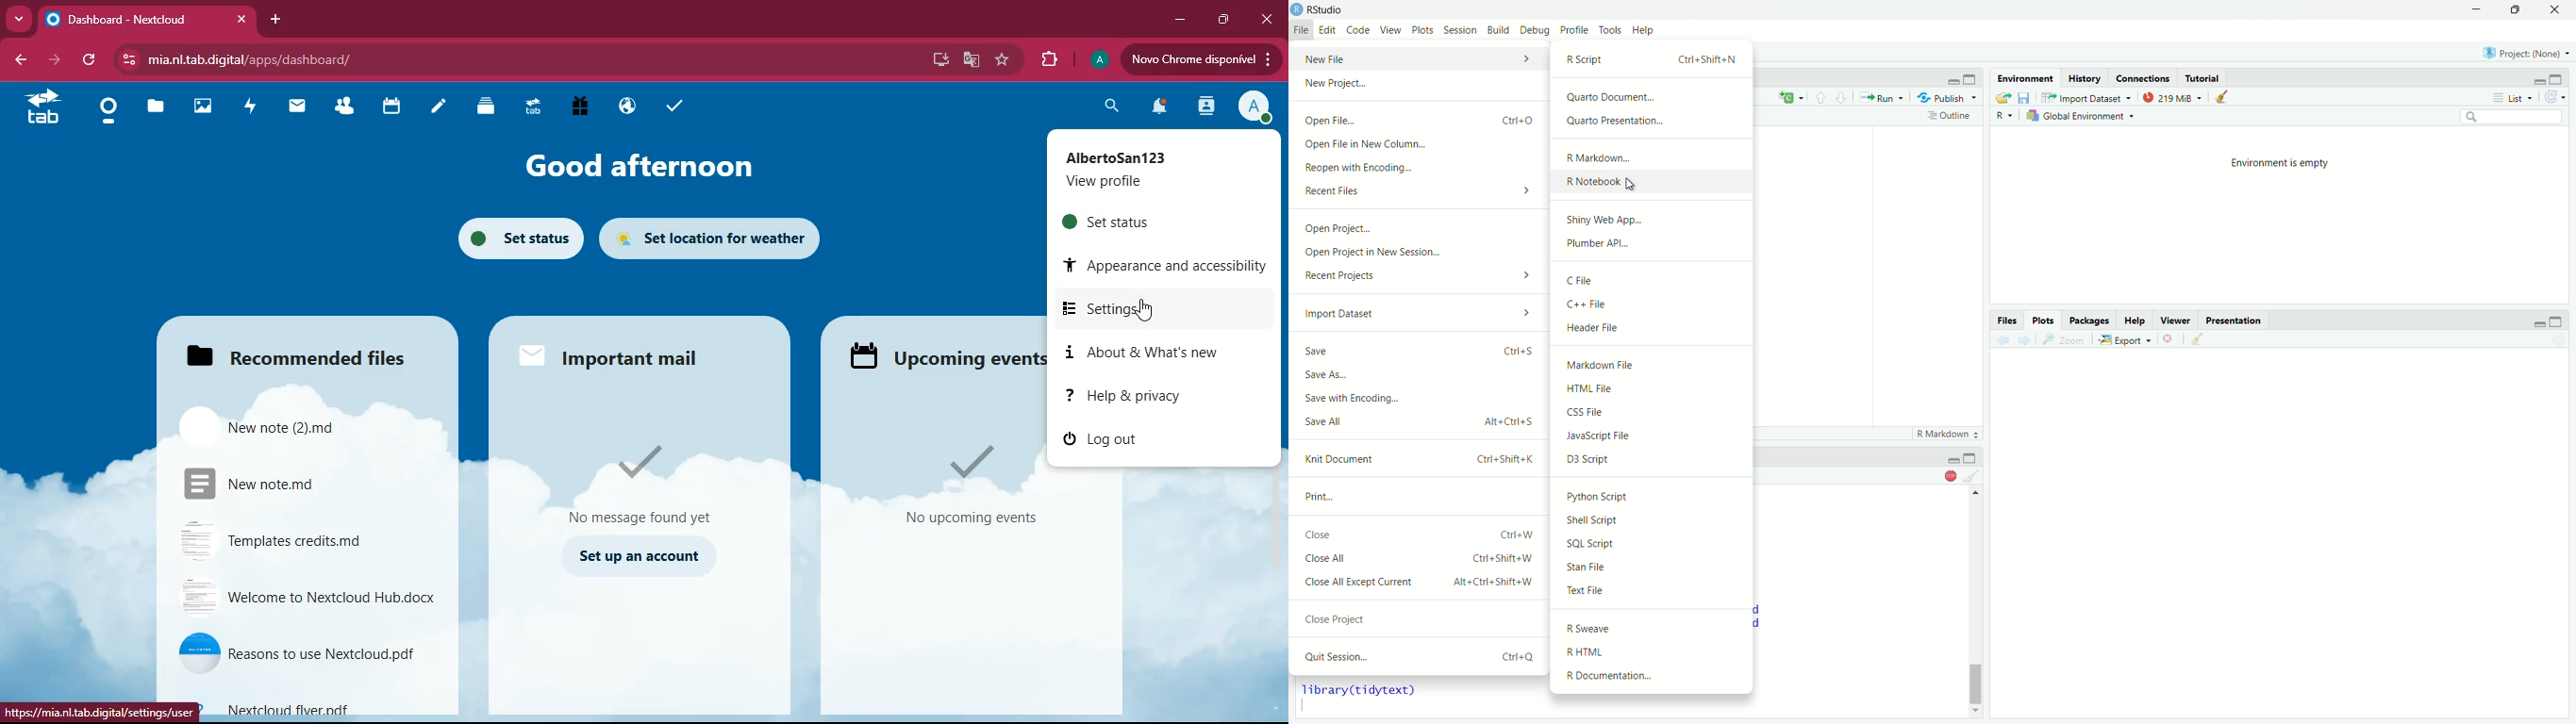 The height and width of the screenshot is (728, 2576). I want to click on layers, so click(480, 107).